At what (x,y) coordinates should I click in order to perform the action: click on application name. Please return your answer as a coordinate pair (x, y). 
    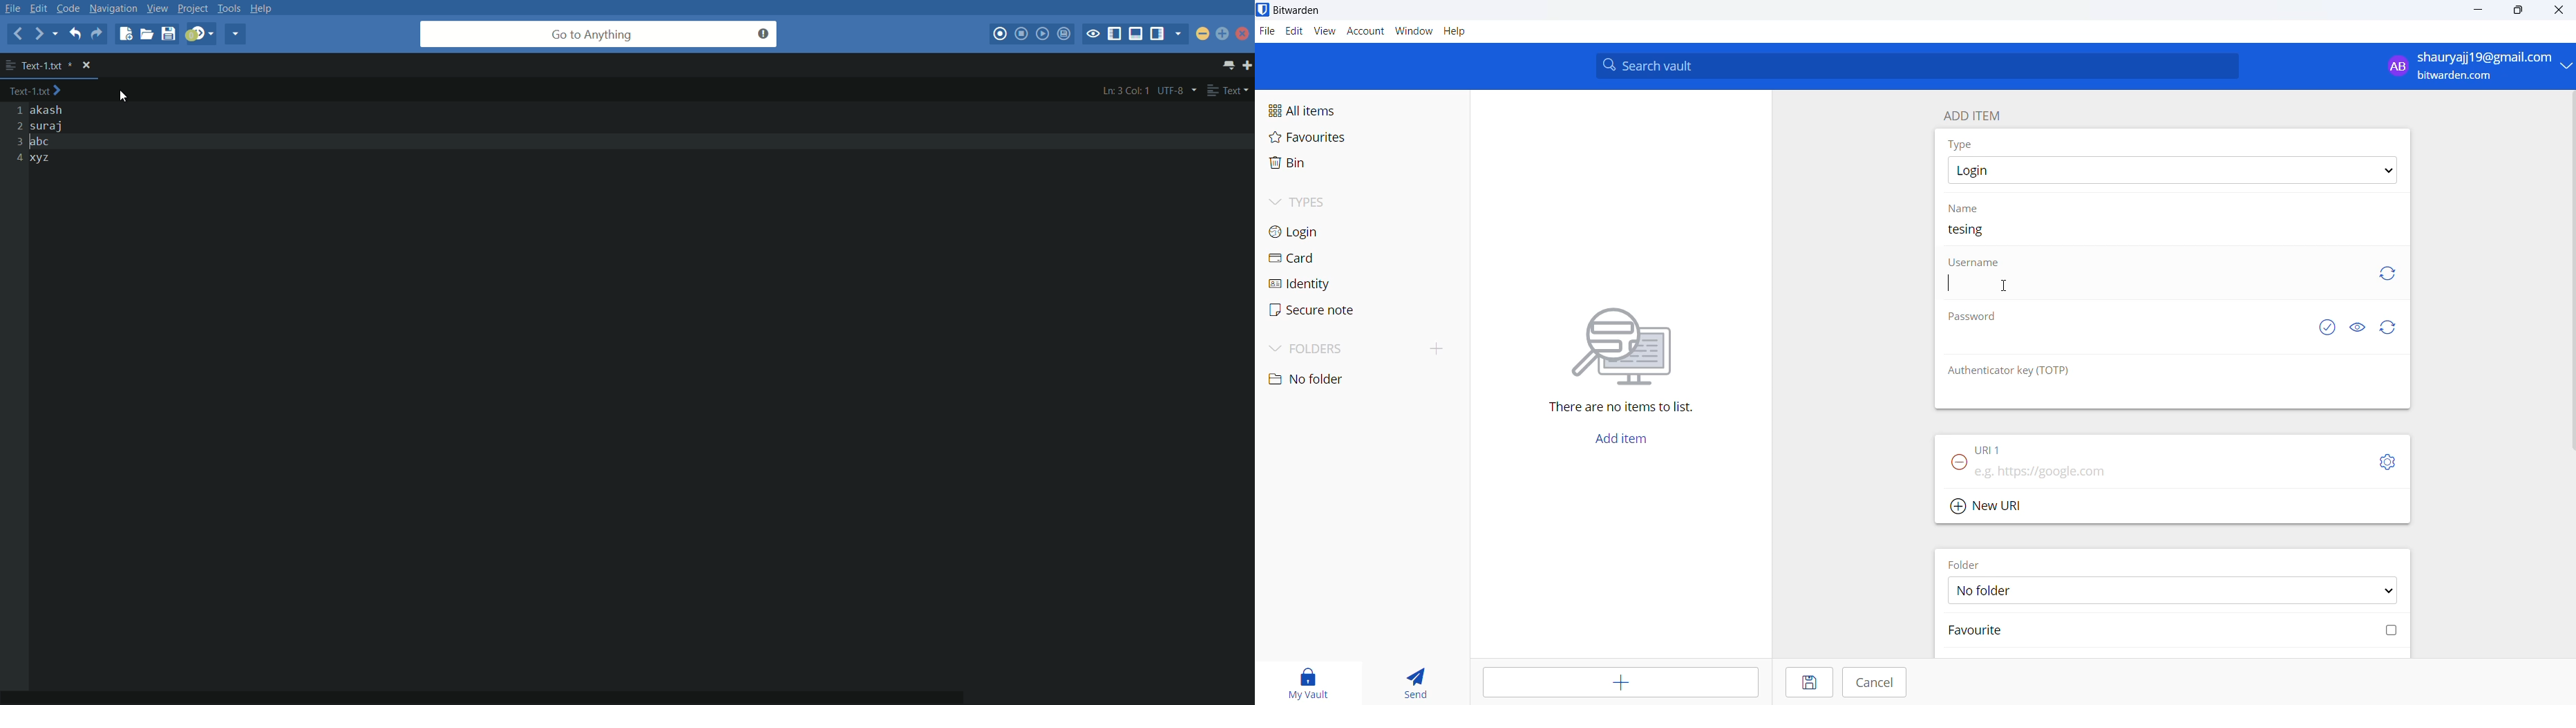
    Looking at the image, I should click on (1303, 10).